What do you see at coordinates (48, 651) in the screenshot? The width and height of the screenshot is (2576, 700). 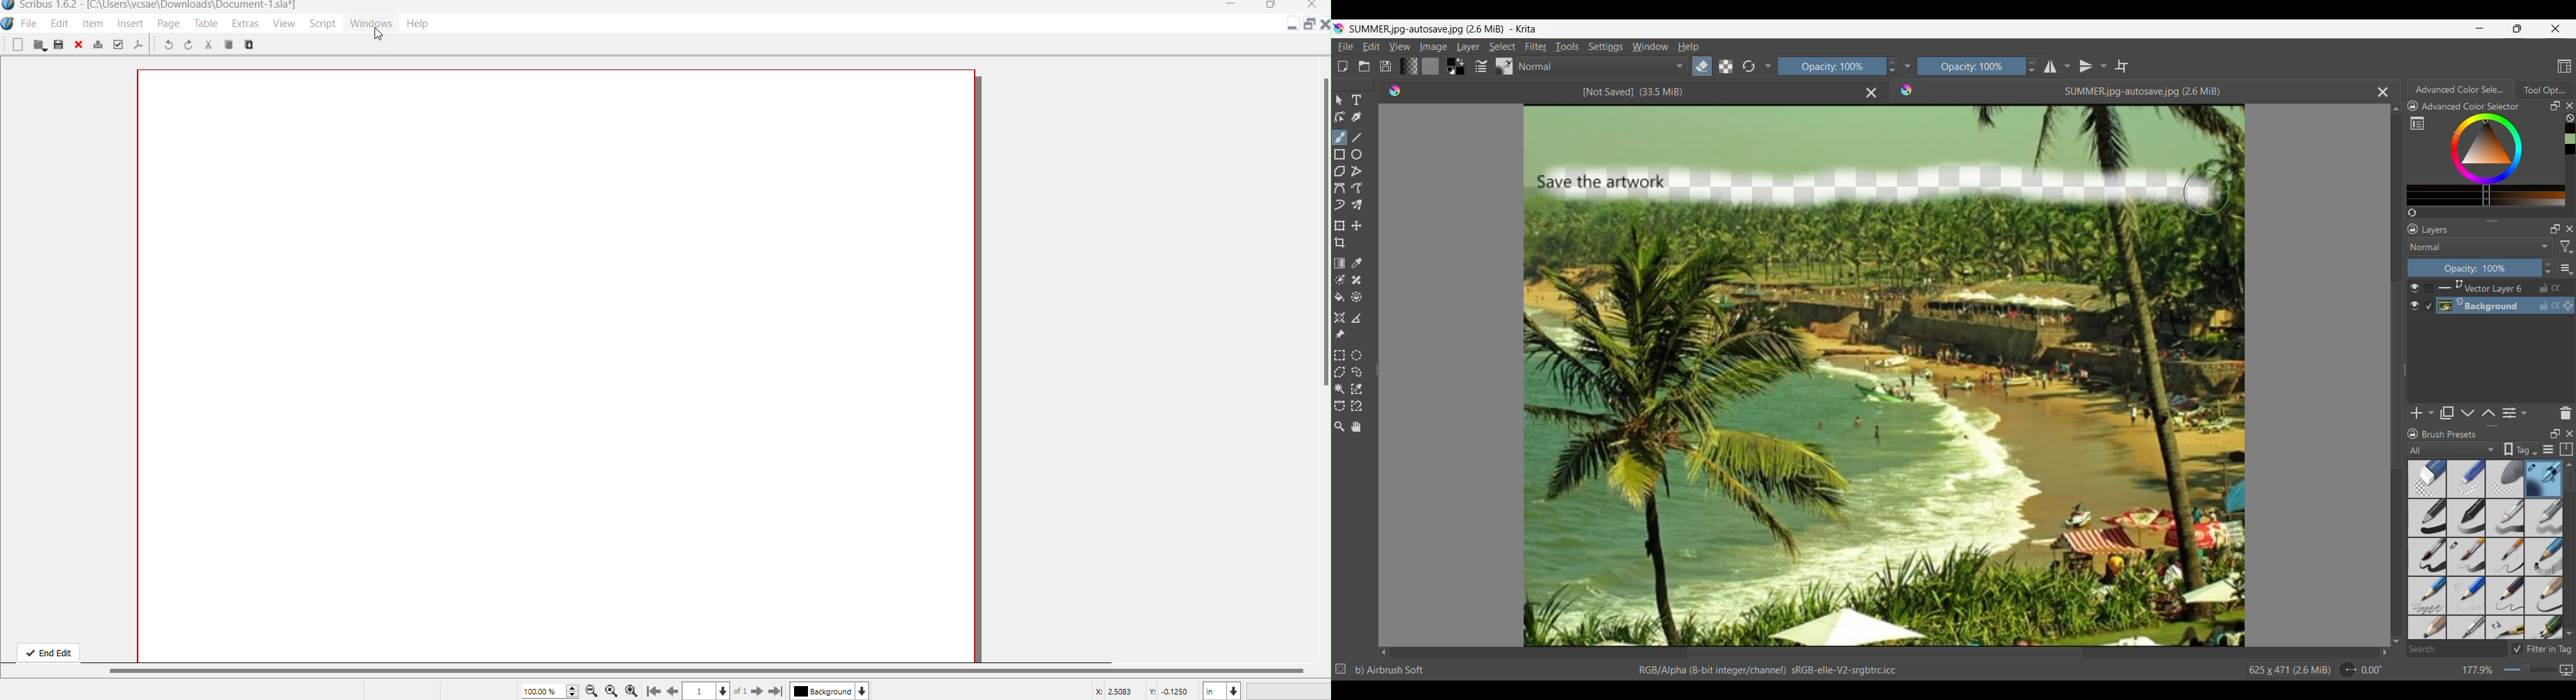 I see `End Edit` at bounding box center [48, 651].